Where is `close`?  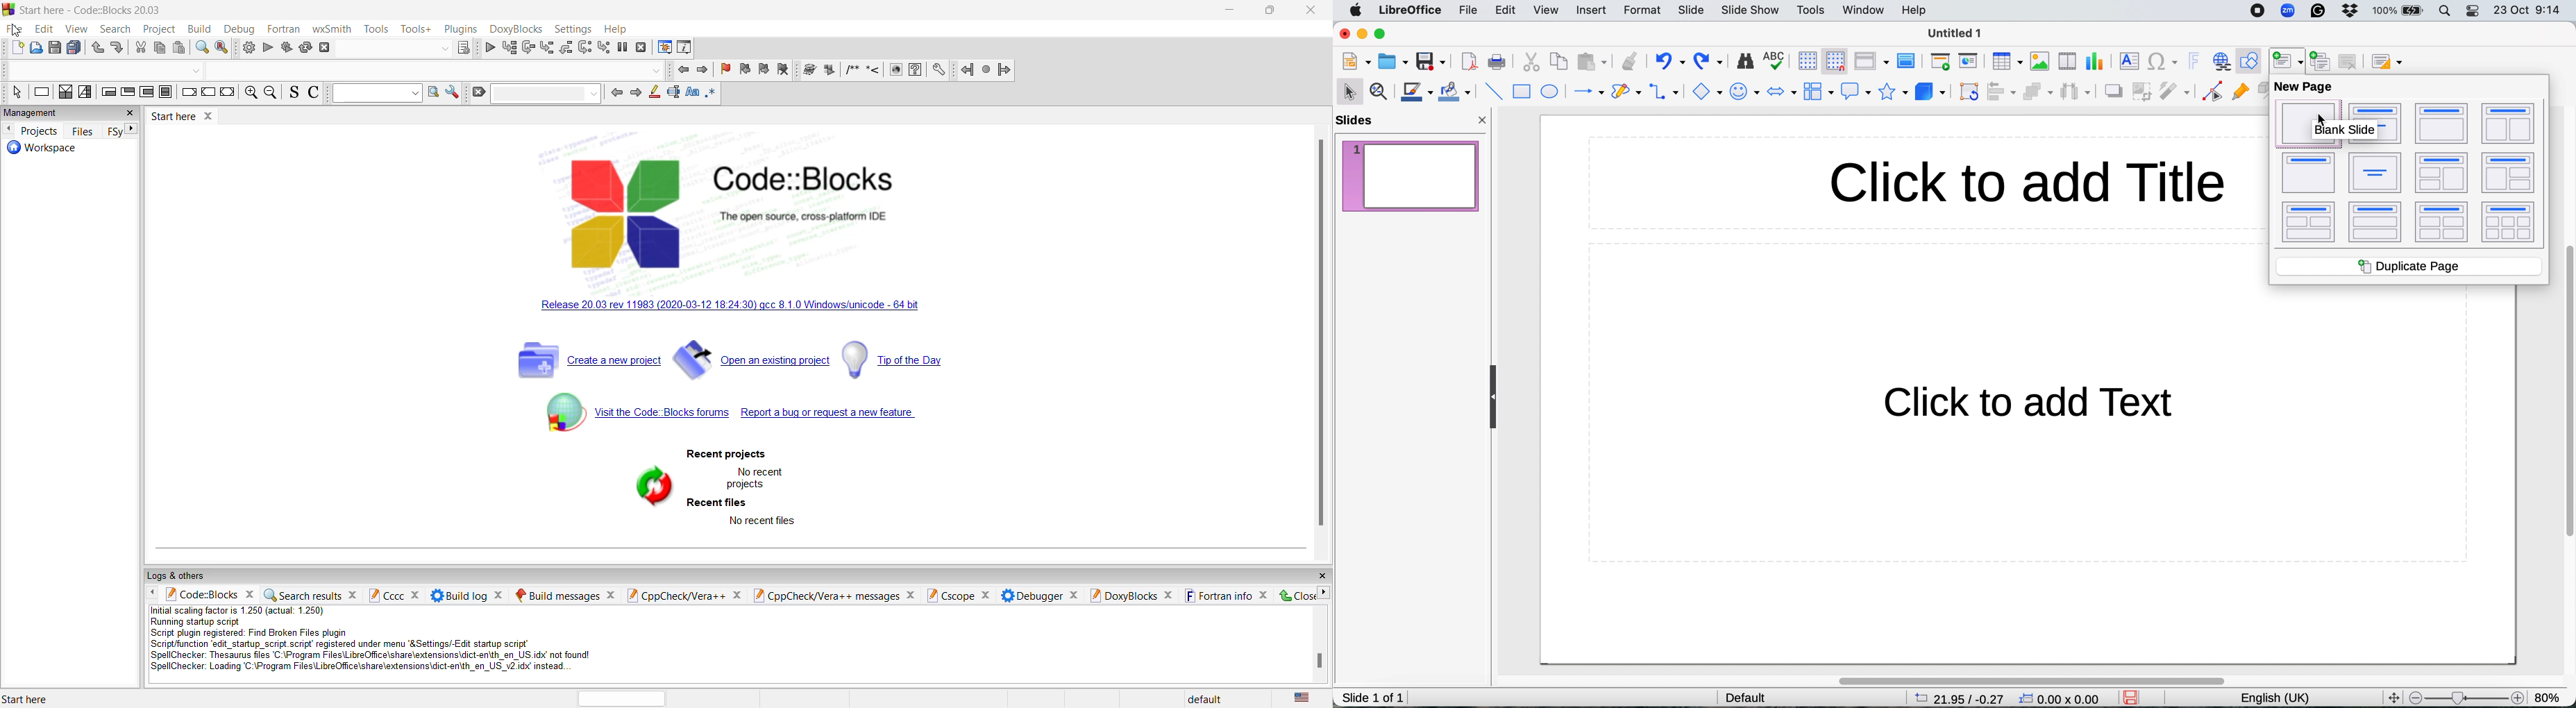 close is located at coordinates (1075, 596).